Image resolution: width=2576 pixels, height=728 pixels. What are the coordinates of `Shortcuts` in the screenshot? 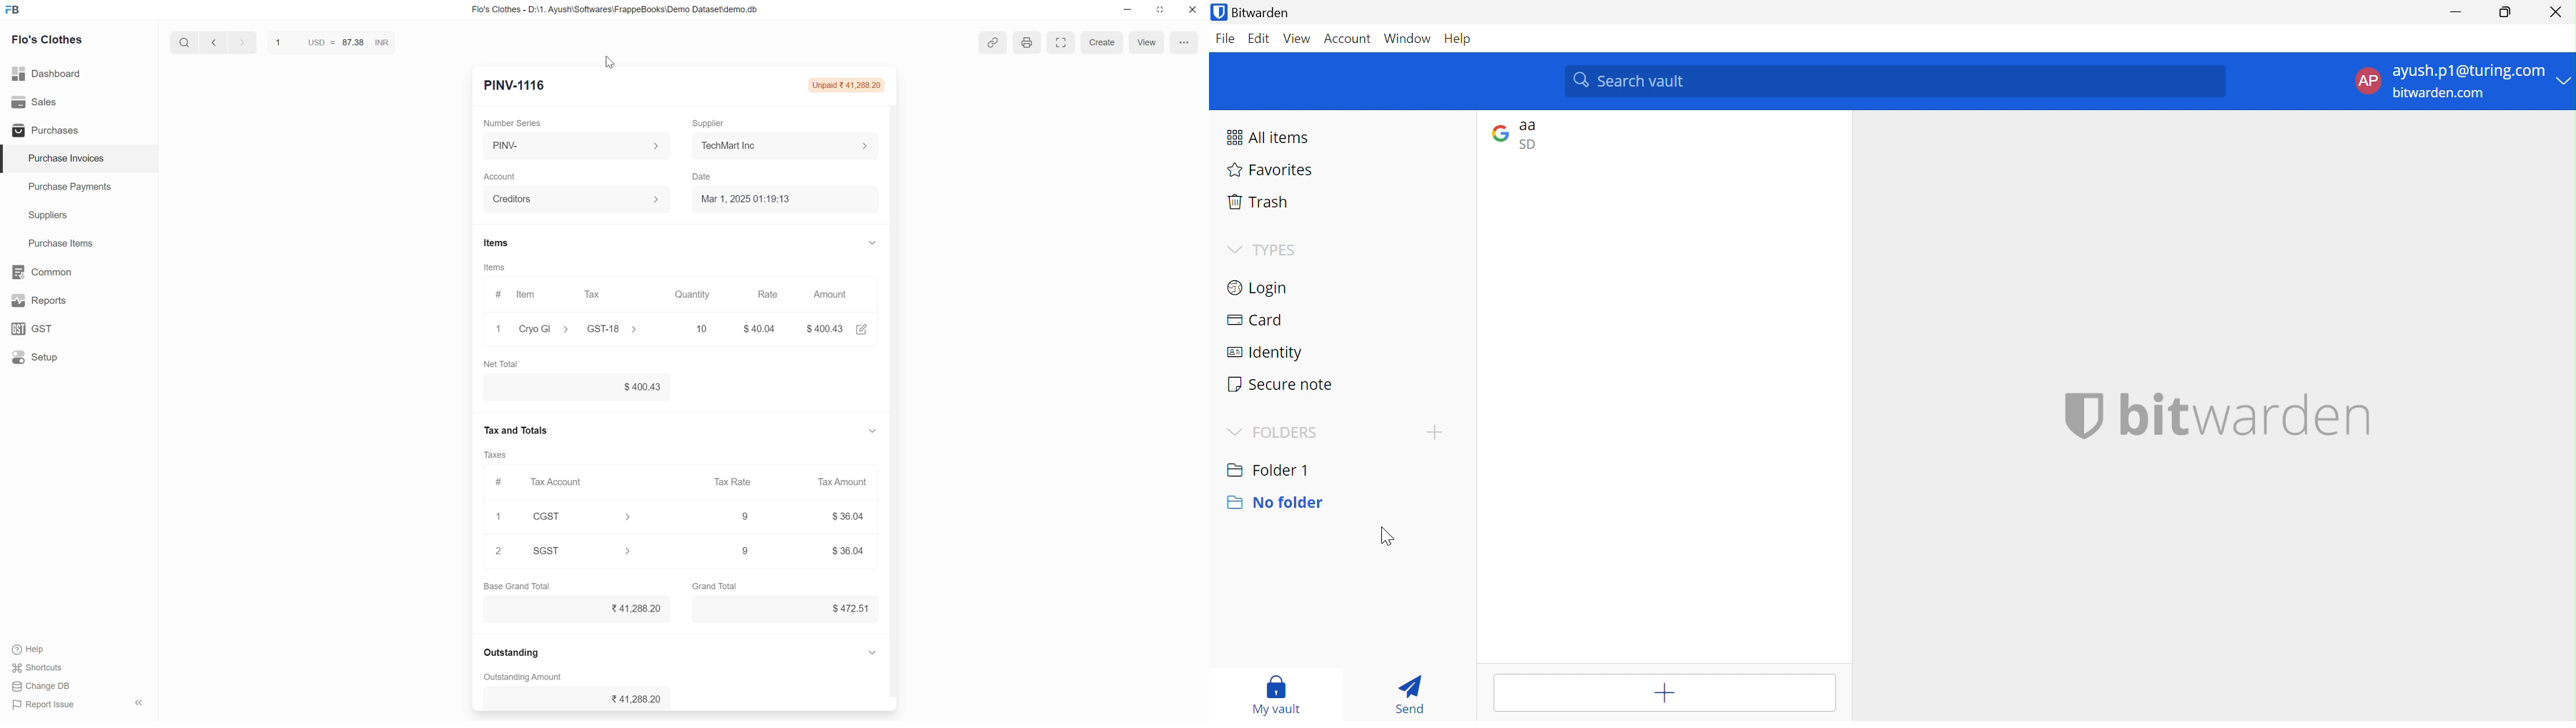 It's located at (39, 669).